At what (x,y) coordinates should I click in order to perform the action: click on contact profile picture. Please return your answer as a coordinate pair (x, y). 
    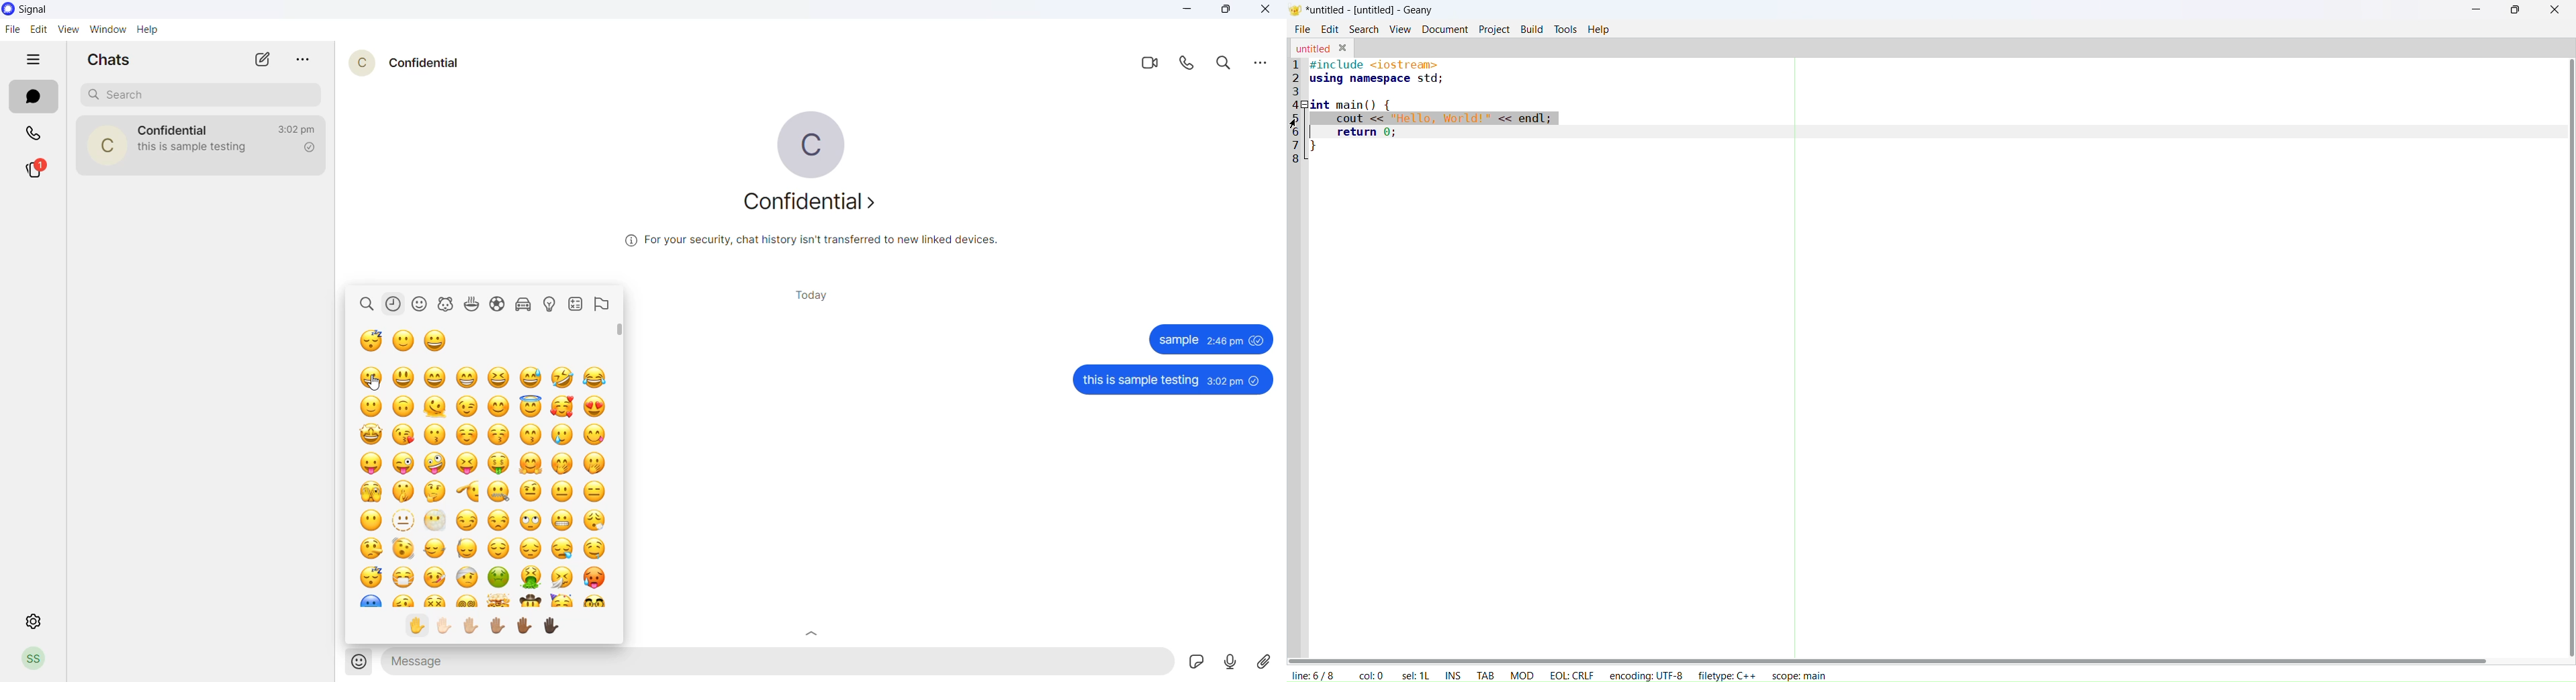
    Looking at the image, I should click on (356, 64).